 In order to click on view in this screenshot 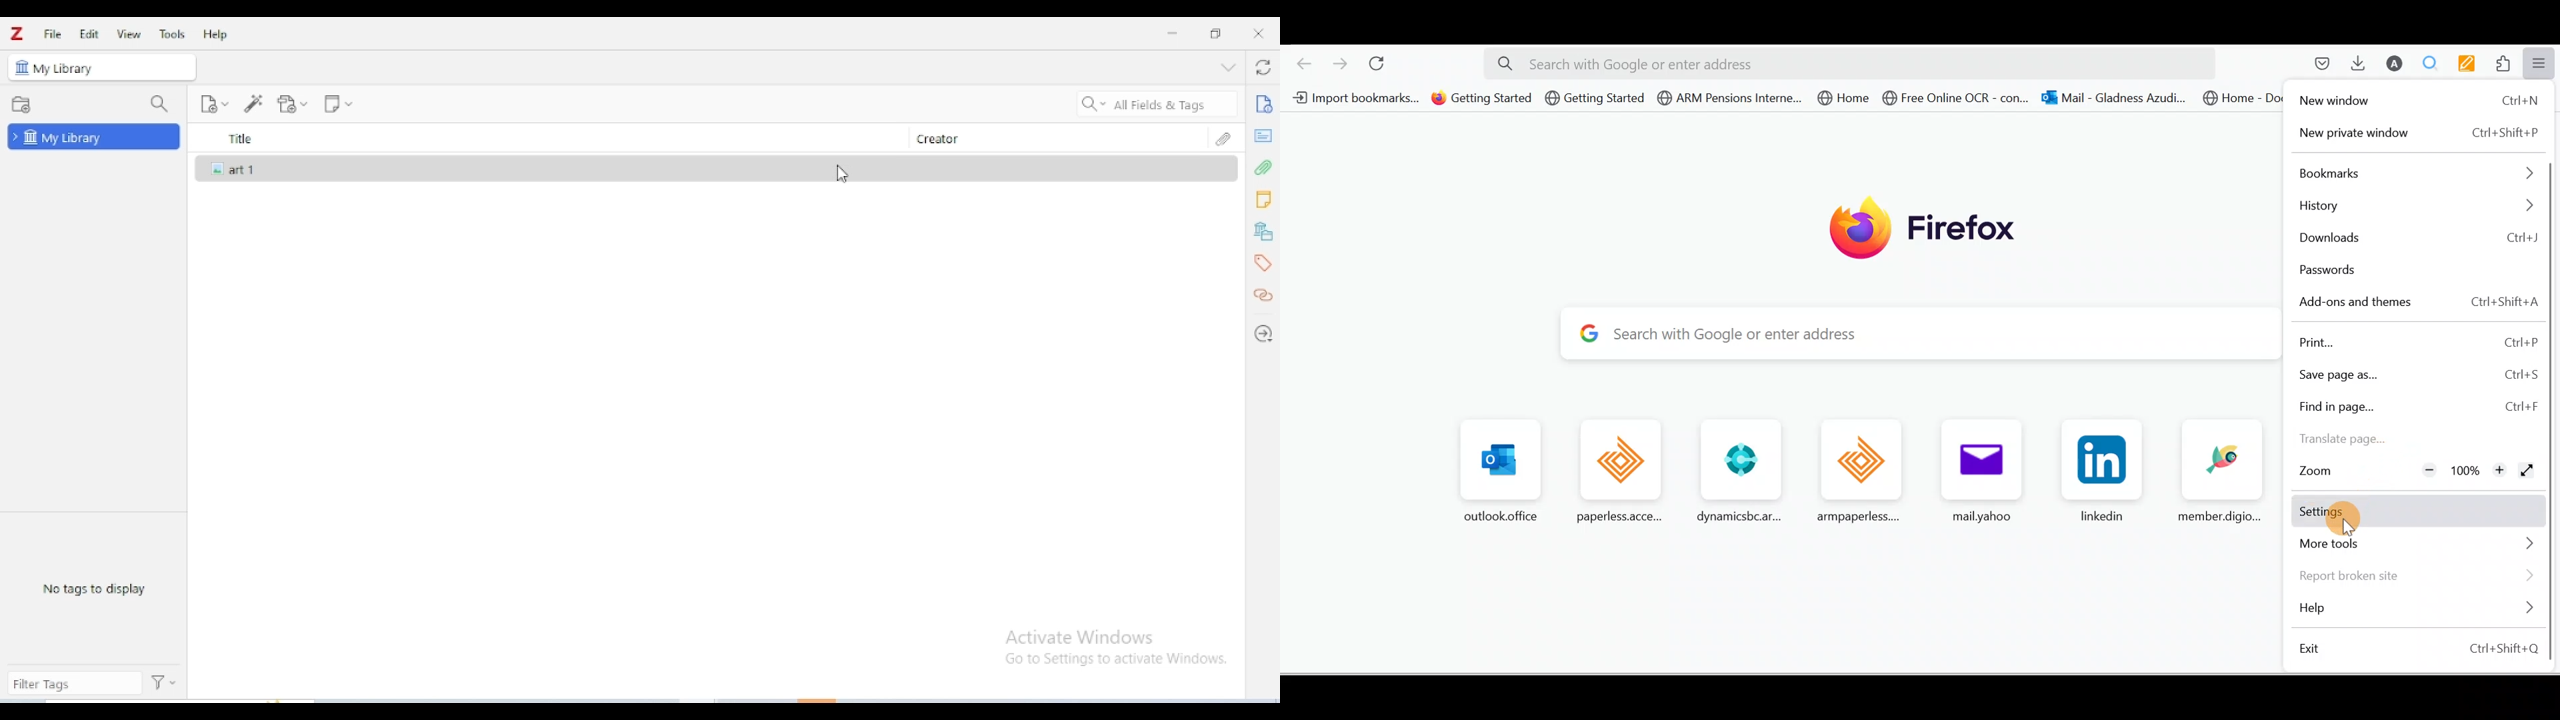, I will do `click(128, 34)`.